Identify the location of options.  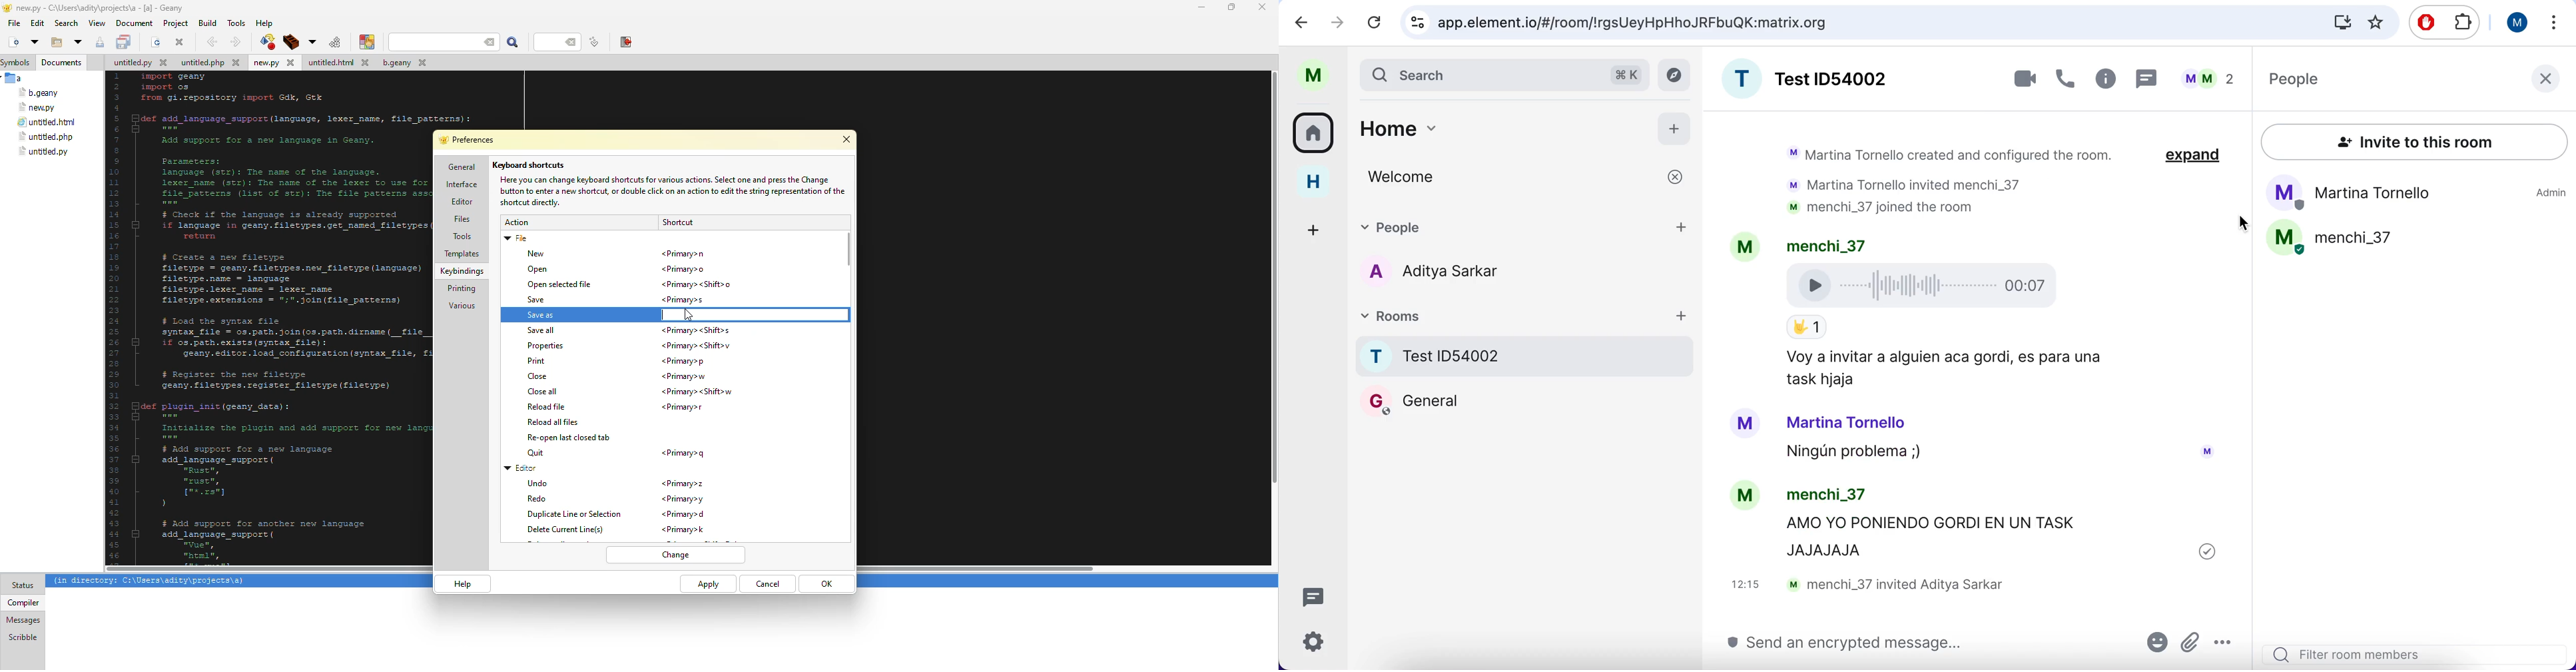
(2229, 642).